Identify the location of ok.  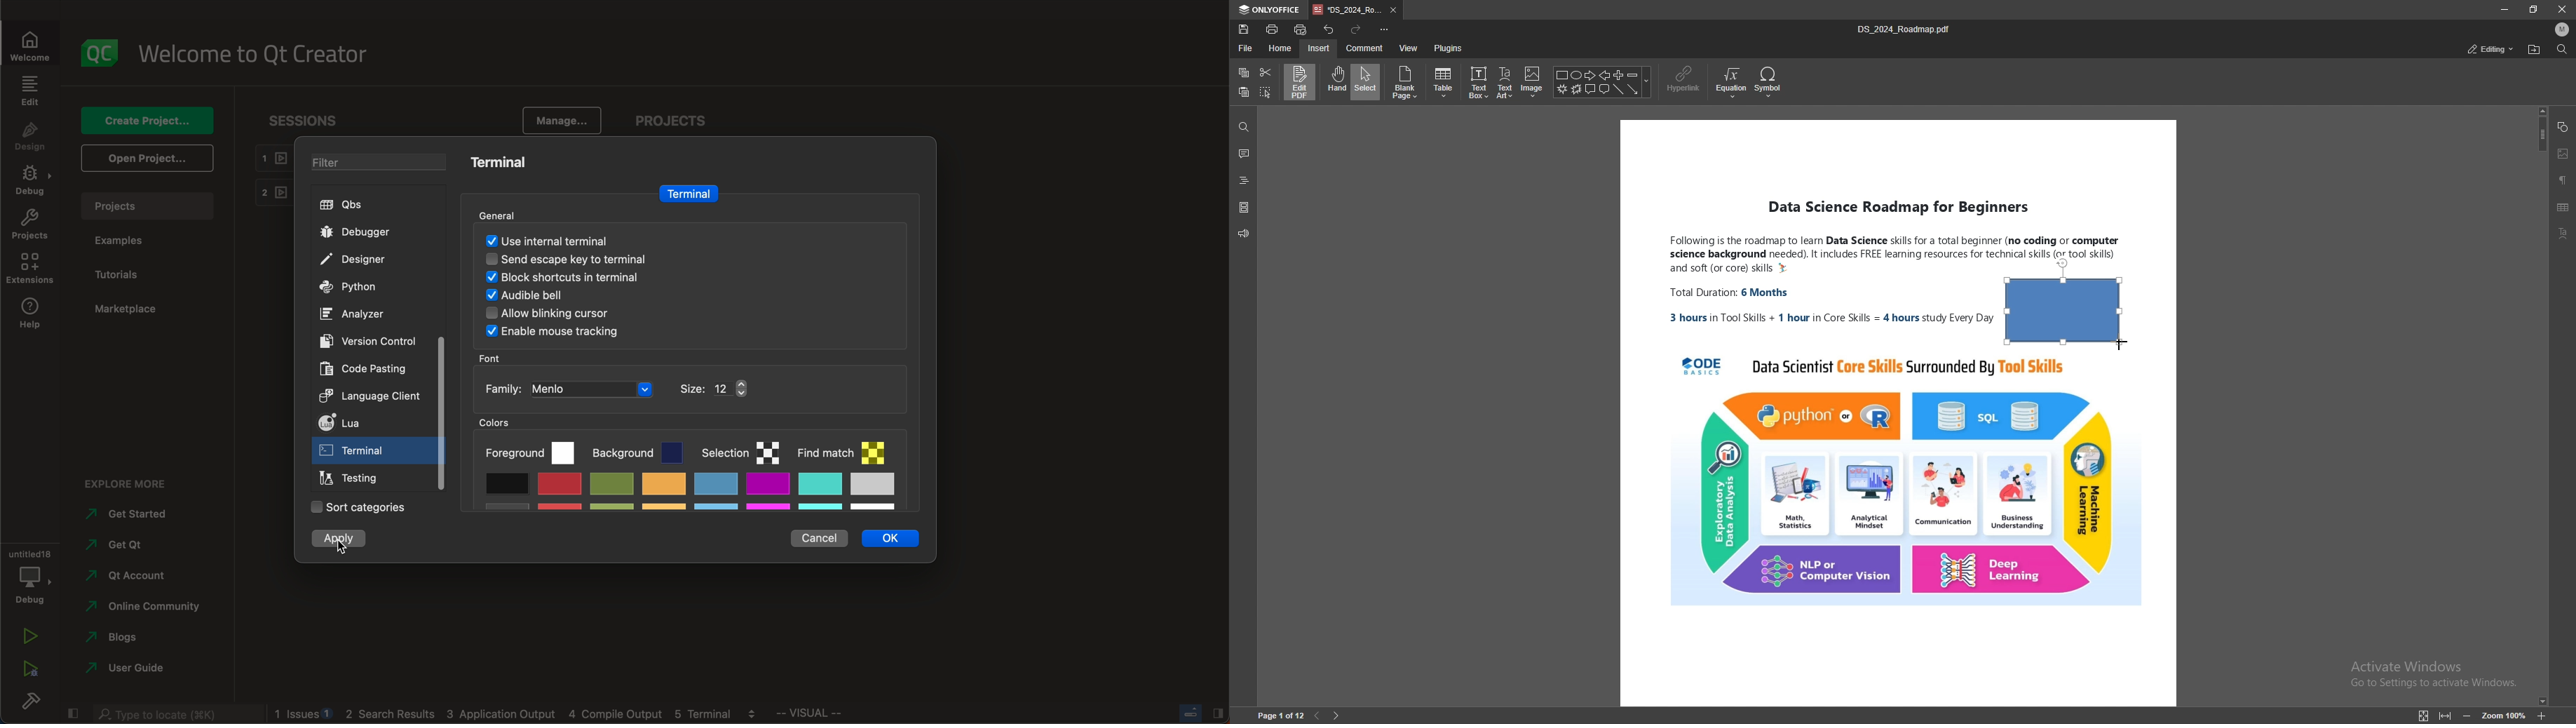
(887, 538).